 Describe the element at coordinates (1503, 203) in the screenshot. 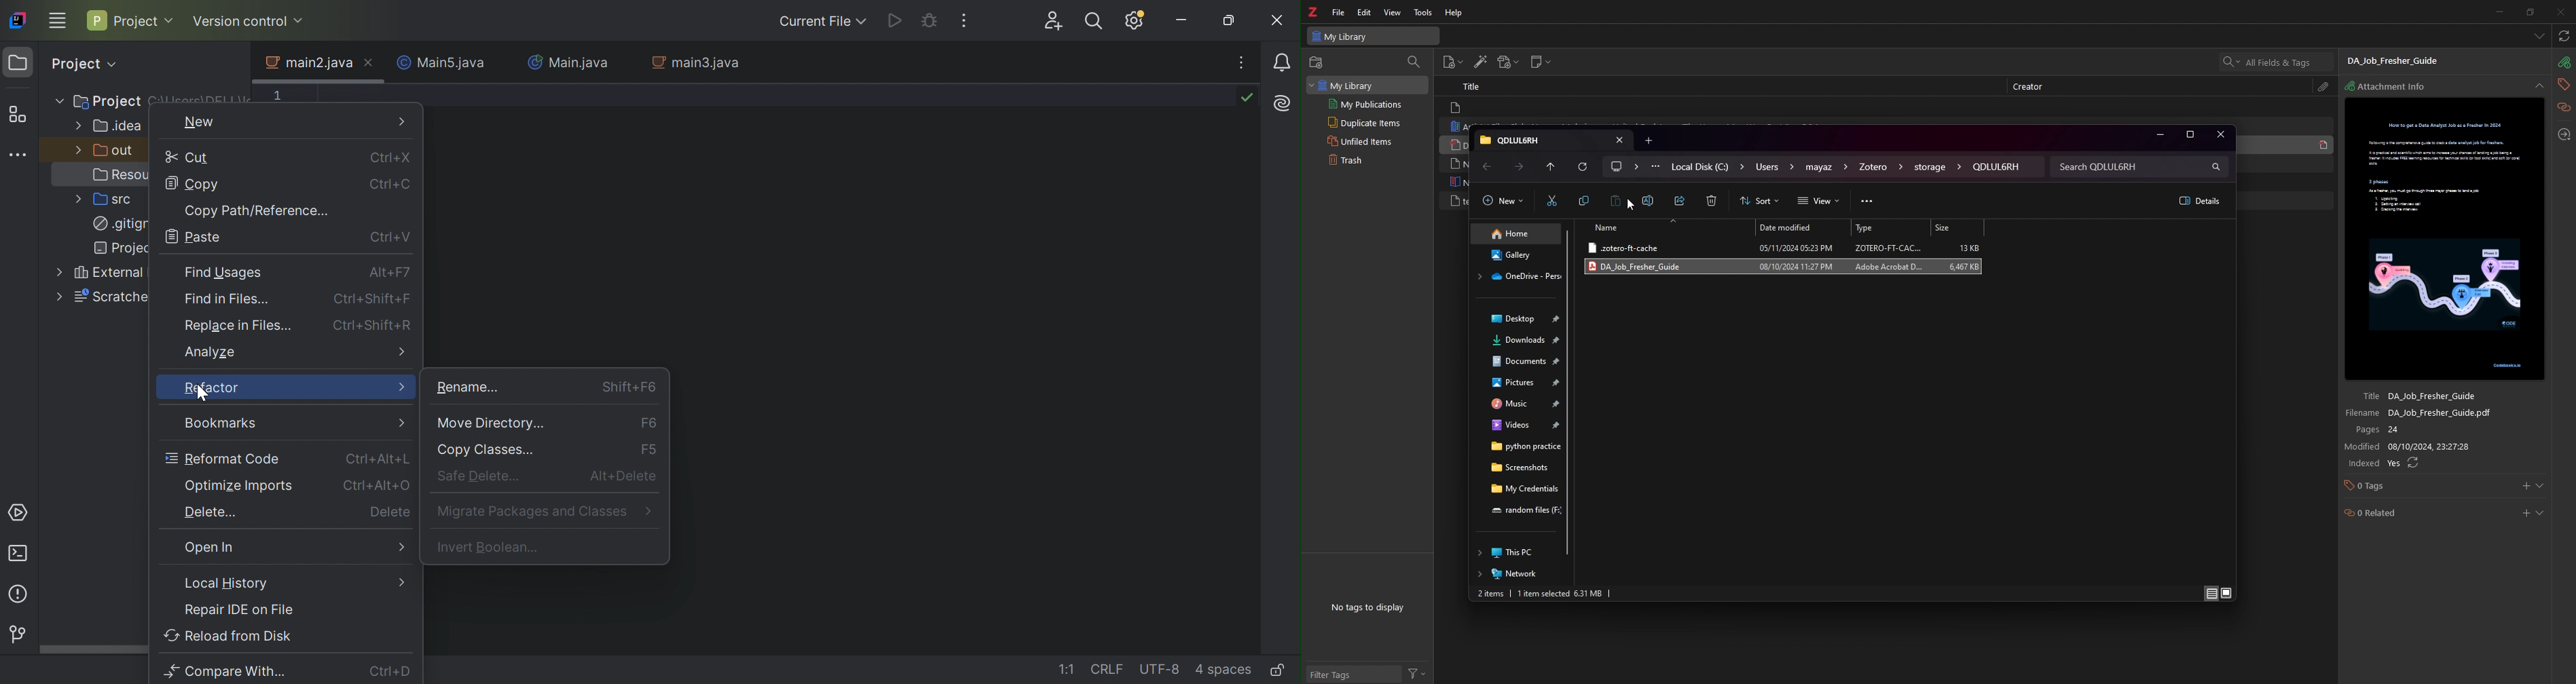

I see `new` at that location.